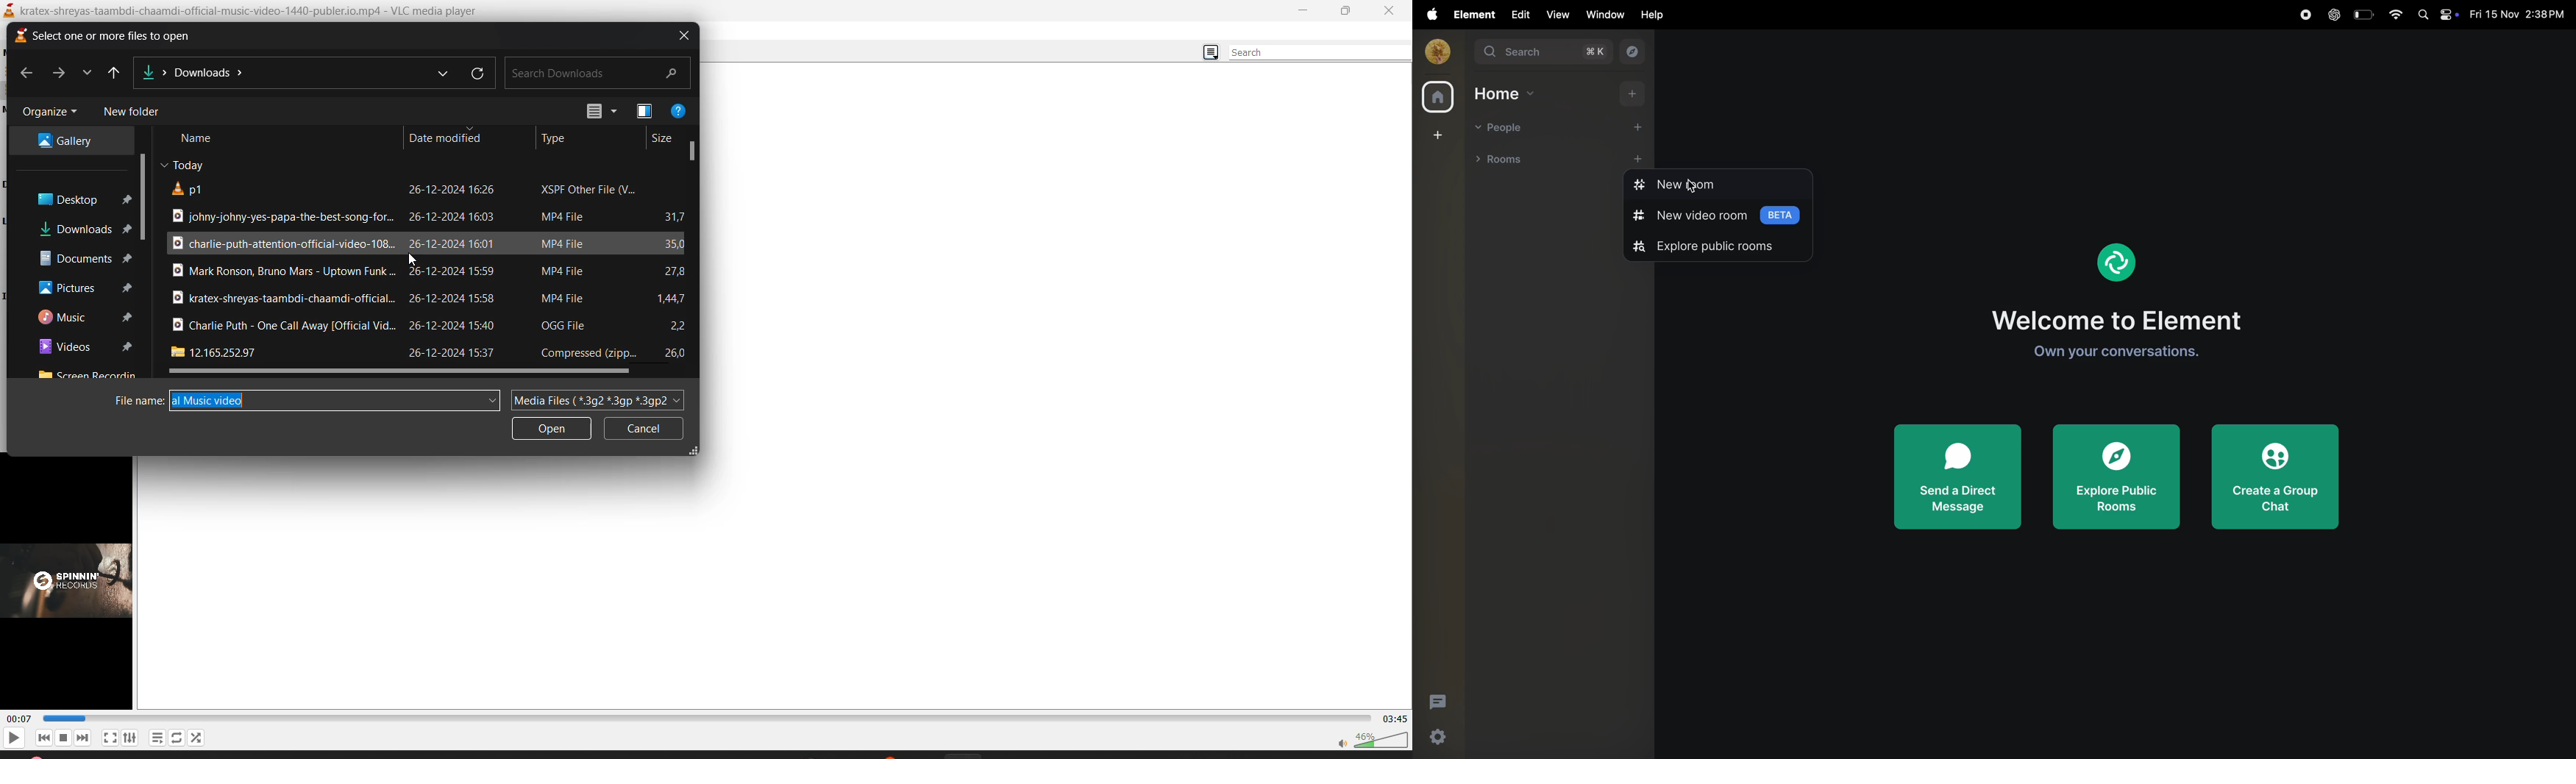 The image size is (2576, 784). What do you see at coordinates (408, 371) in the screenshot?
I see `horizontal scroll bar` at bounding box center [408, 371].